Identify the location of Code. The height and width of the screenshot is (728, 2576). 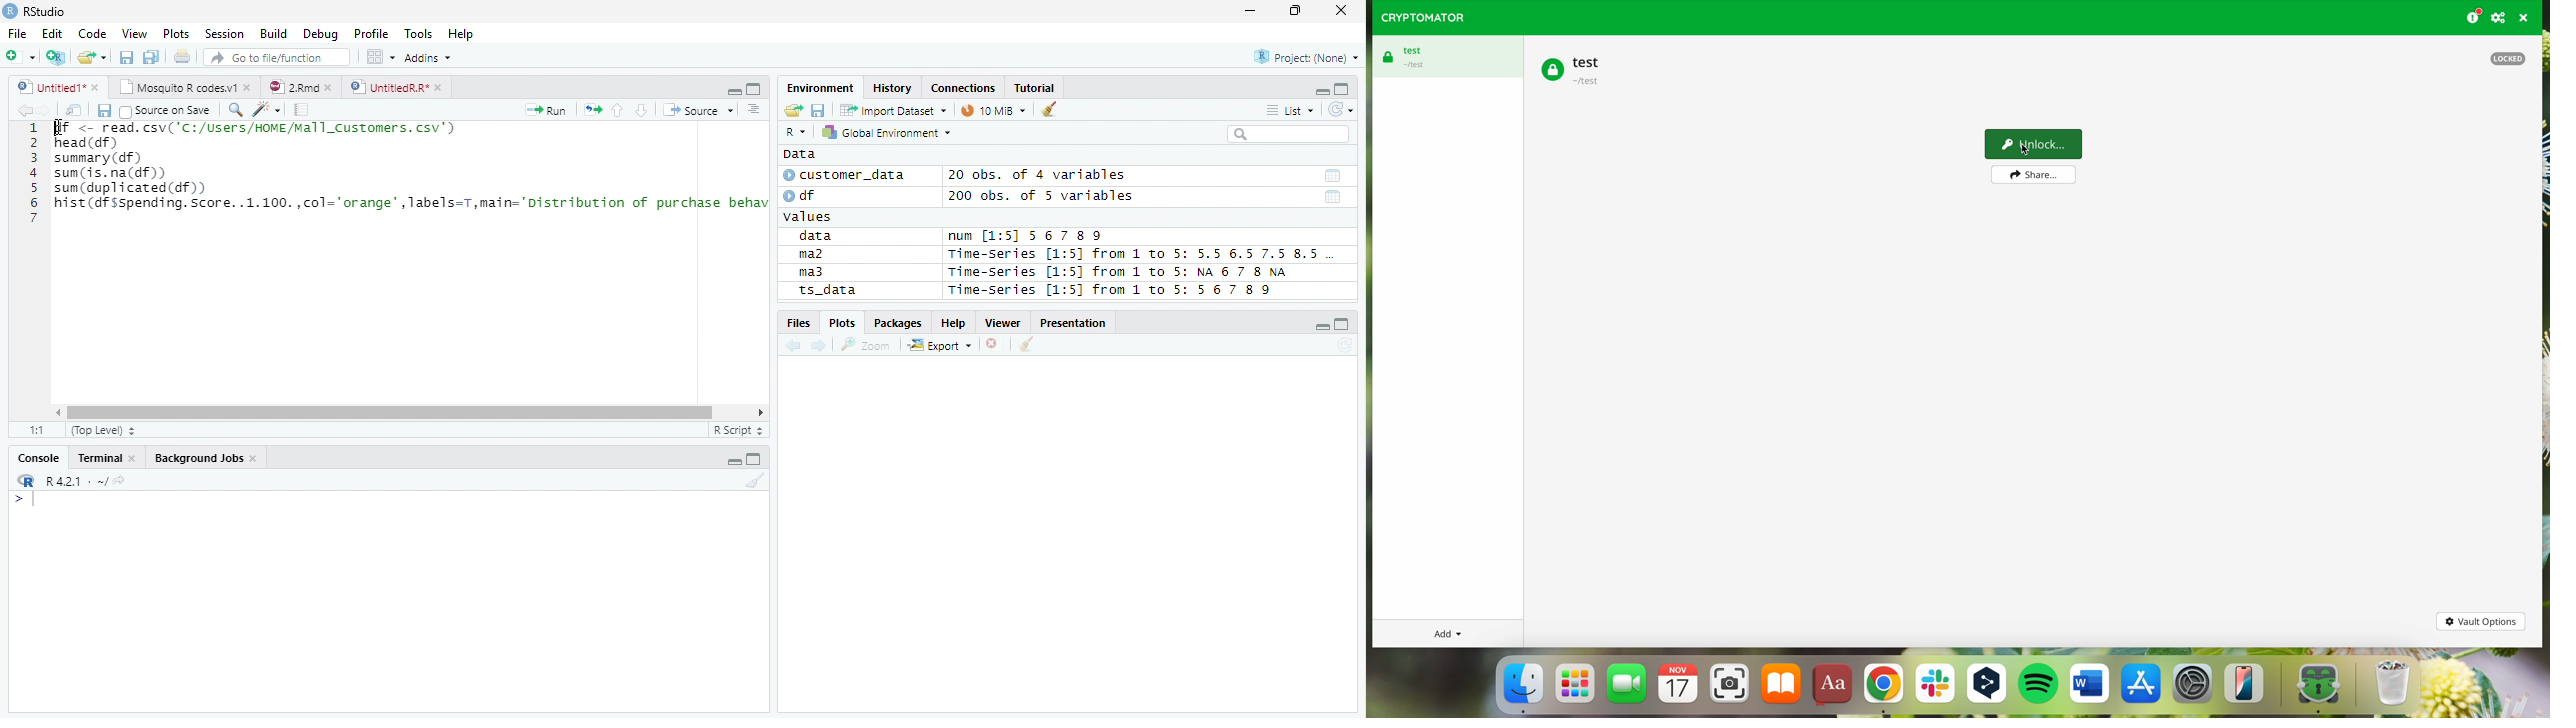
(94, 34).